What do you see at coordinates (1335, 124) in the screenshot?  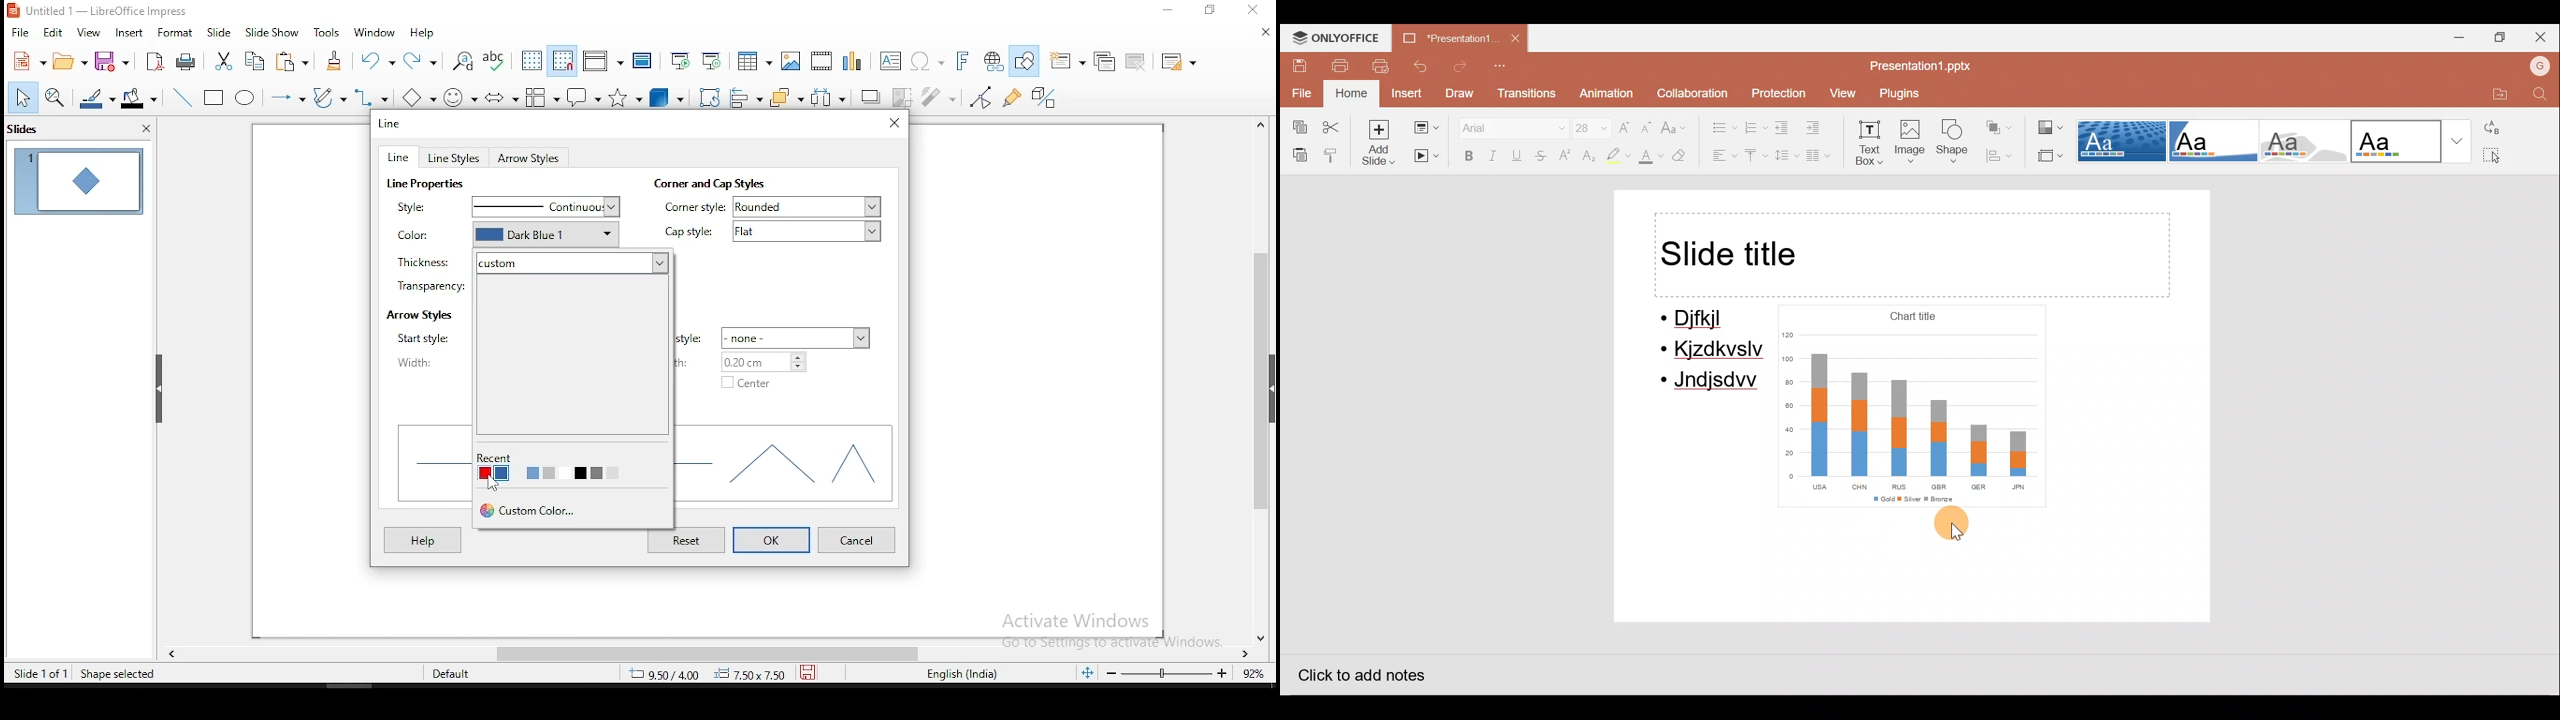 I see `Cut` at bounding box center [1335, 124].